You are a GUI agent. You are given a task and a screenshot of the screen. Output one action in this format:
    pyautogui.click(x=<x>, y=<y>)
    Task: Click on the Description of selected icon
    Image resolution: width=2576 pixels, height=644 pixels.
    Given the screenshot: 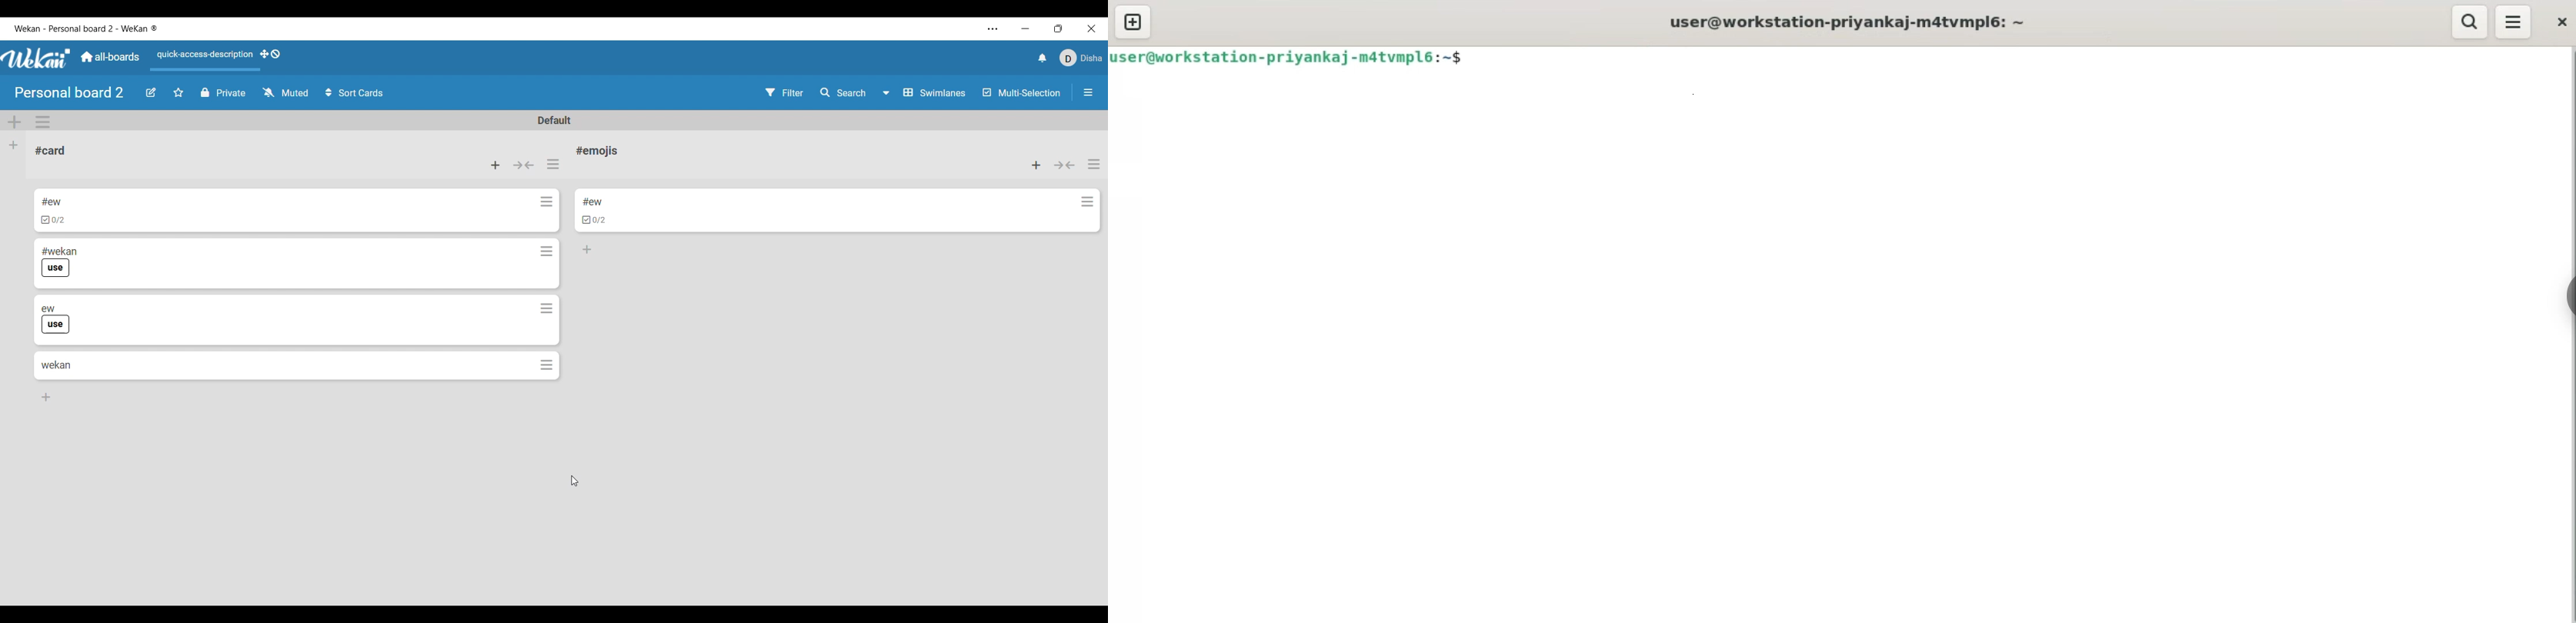 What is the action you would take?
    pyautogui.click(x=594, y=223)
    